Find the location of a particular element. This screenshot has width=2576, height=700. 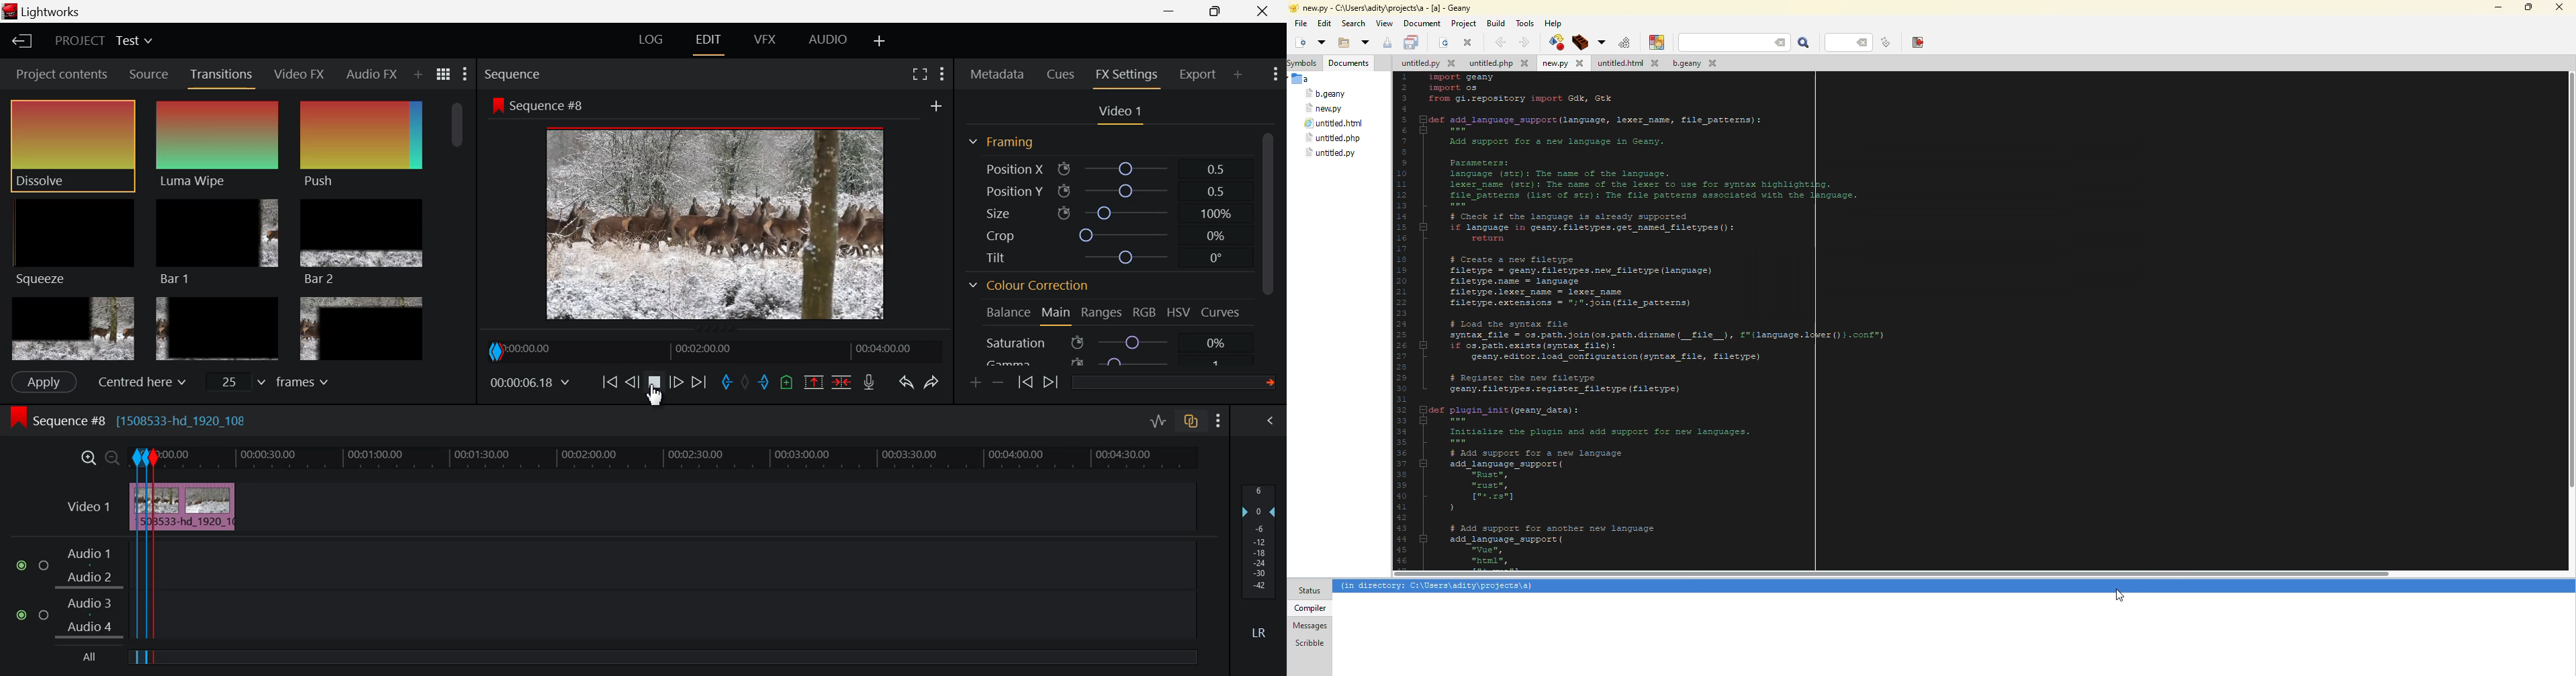

tools is located at coordinates (1527, 22).